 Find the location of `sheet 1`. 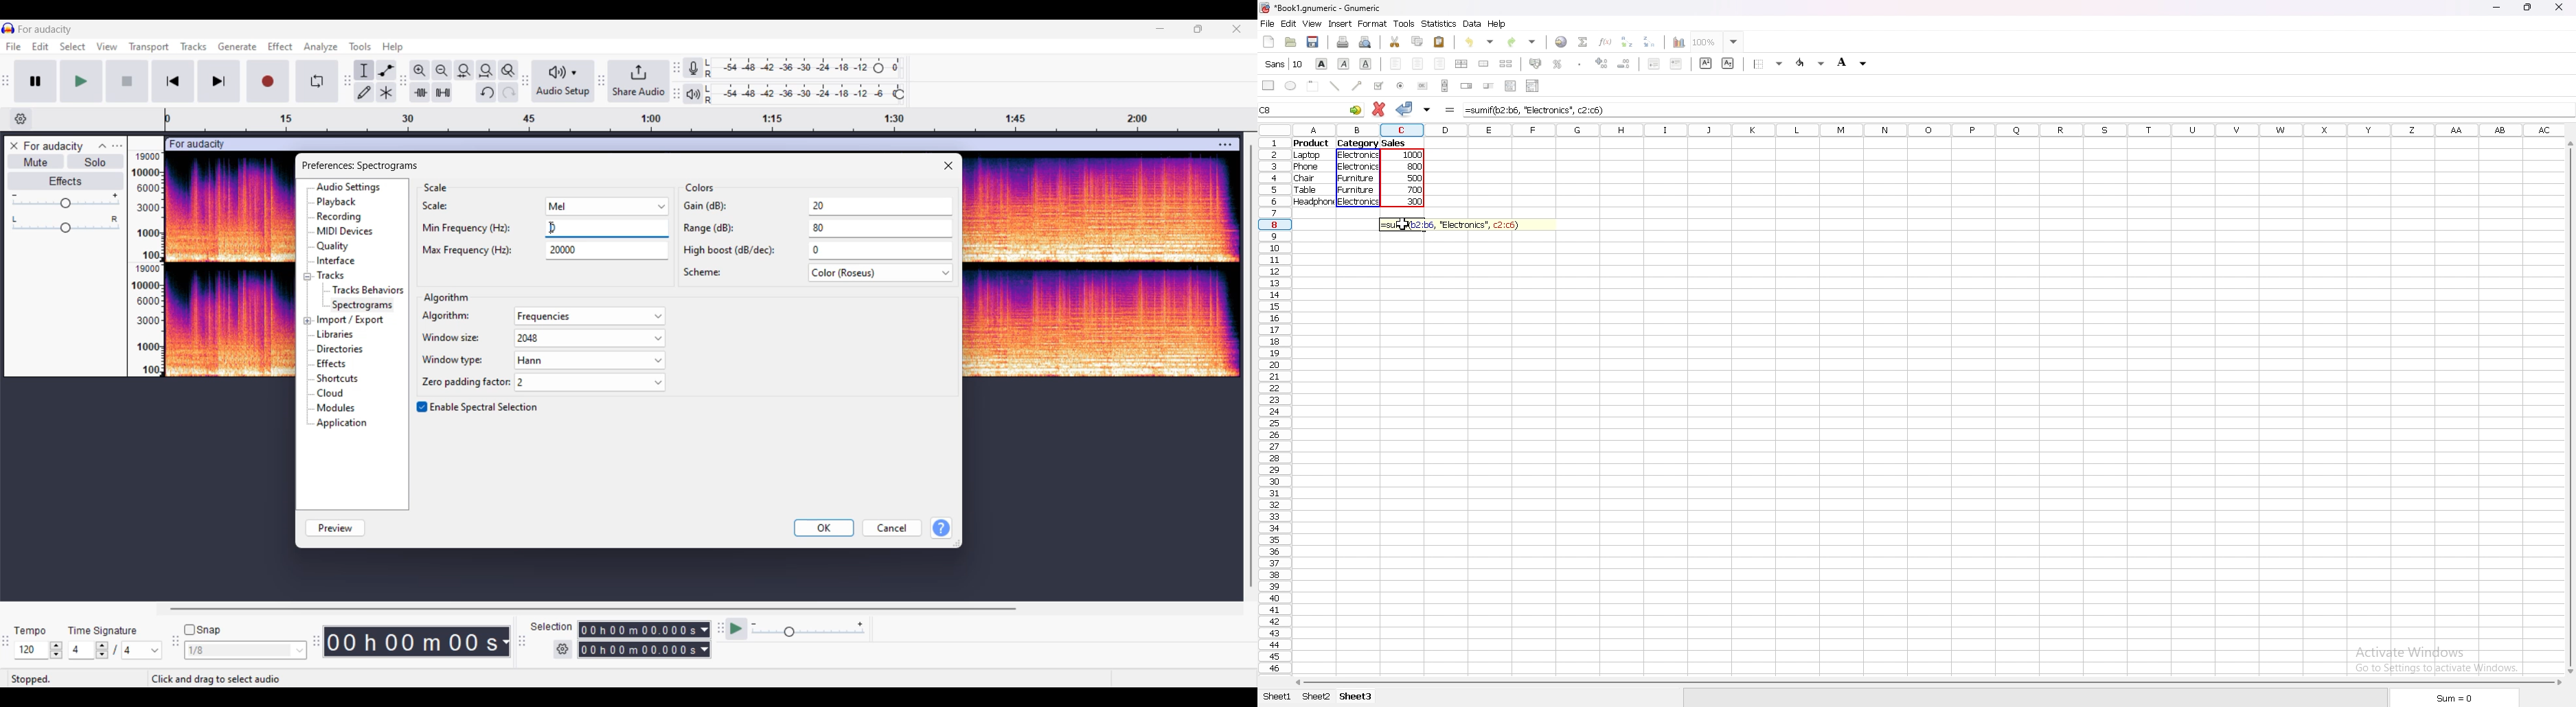

sheet 1 is located at coordinates (1277, 697).